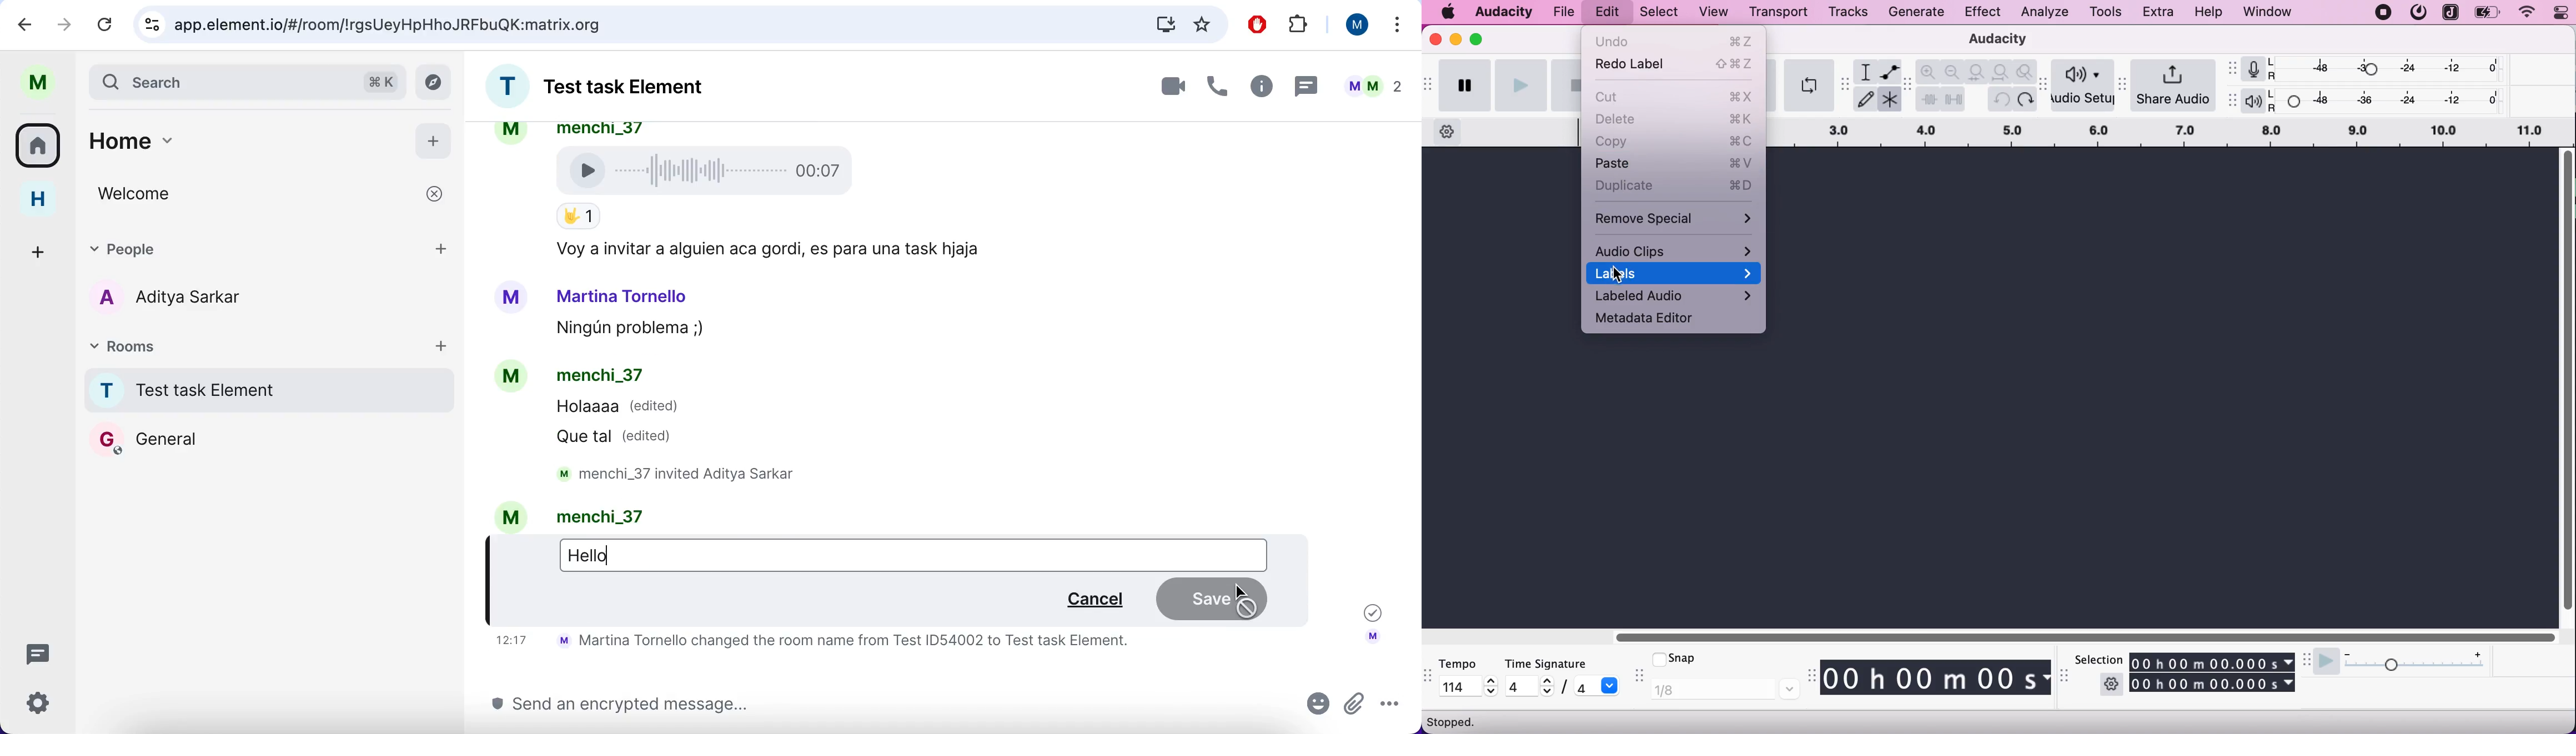 The width and height of the screenshot is (2576, 756). I want to click on more options, so click(1390, 707).